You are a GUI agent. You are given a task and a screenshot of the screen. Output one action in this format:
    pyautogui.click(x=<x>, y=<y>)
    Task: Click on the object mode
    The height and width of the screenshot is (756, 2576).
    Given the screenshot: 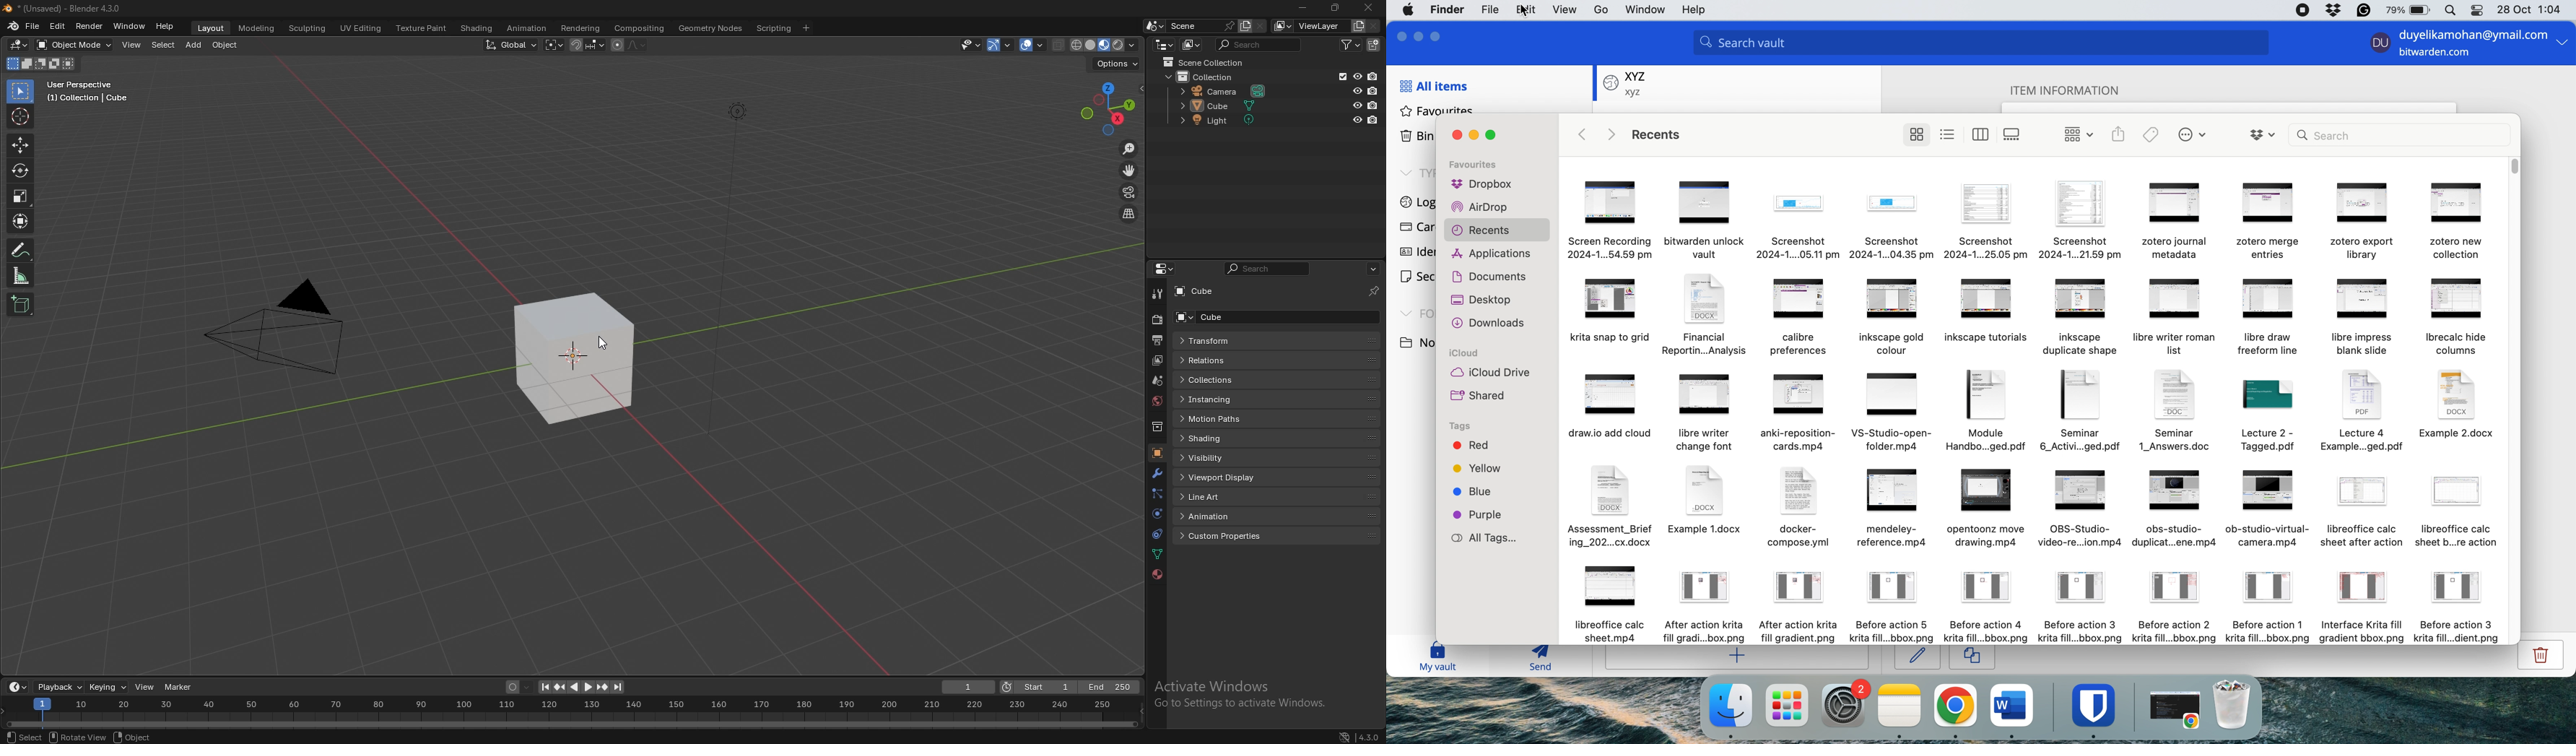 What is the action you would take?
    pyautogui.click(x=74, y=44)
    